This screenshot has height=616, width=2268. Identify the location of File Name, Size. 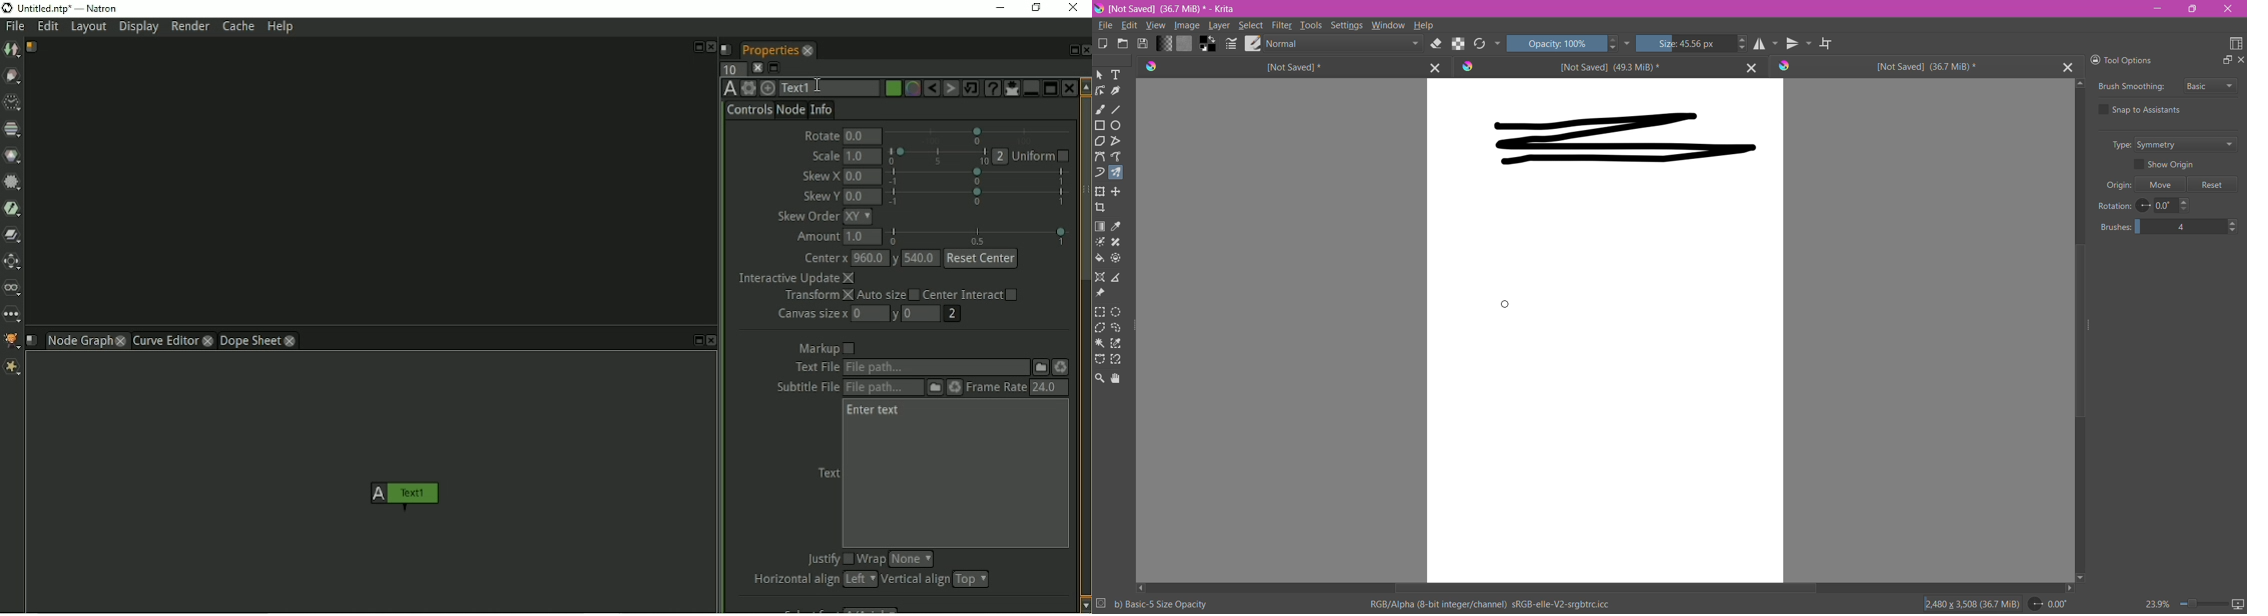
(1177, 9).